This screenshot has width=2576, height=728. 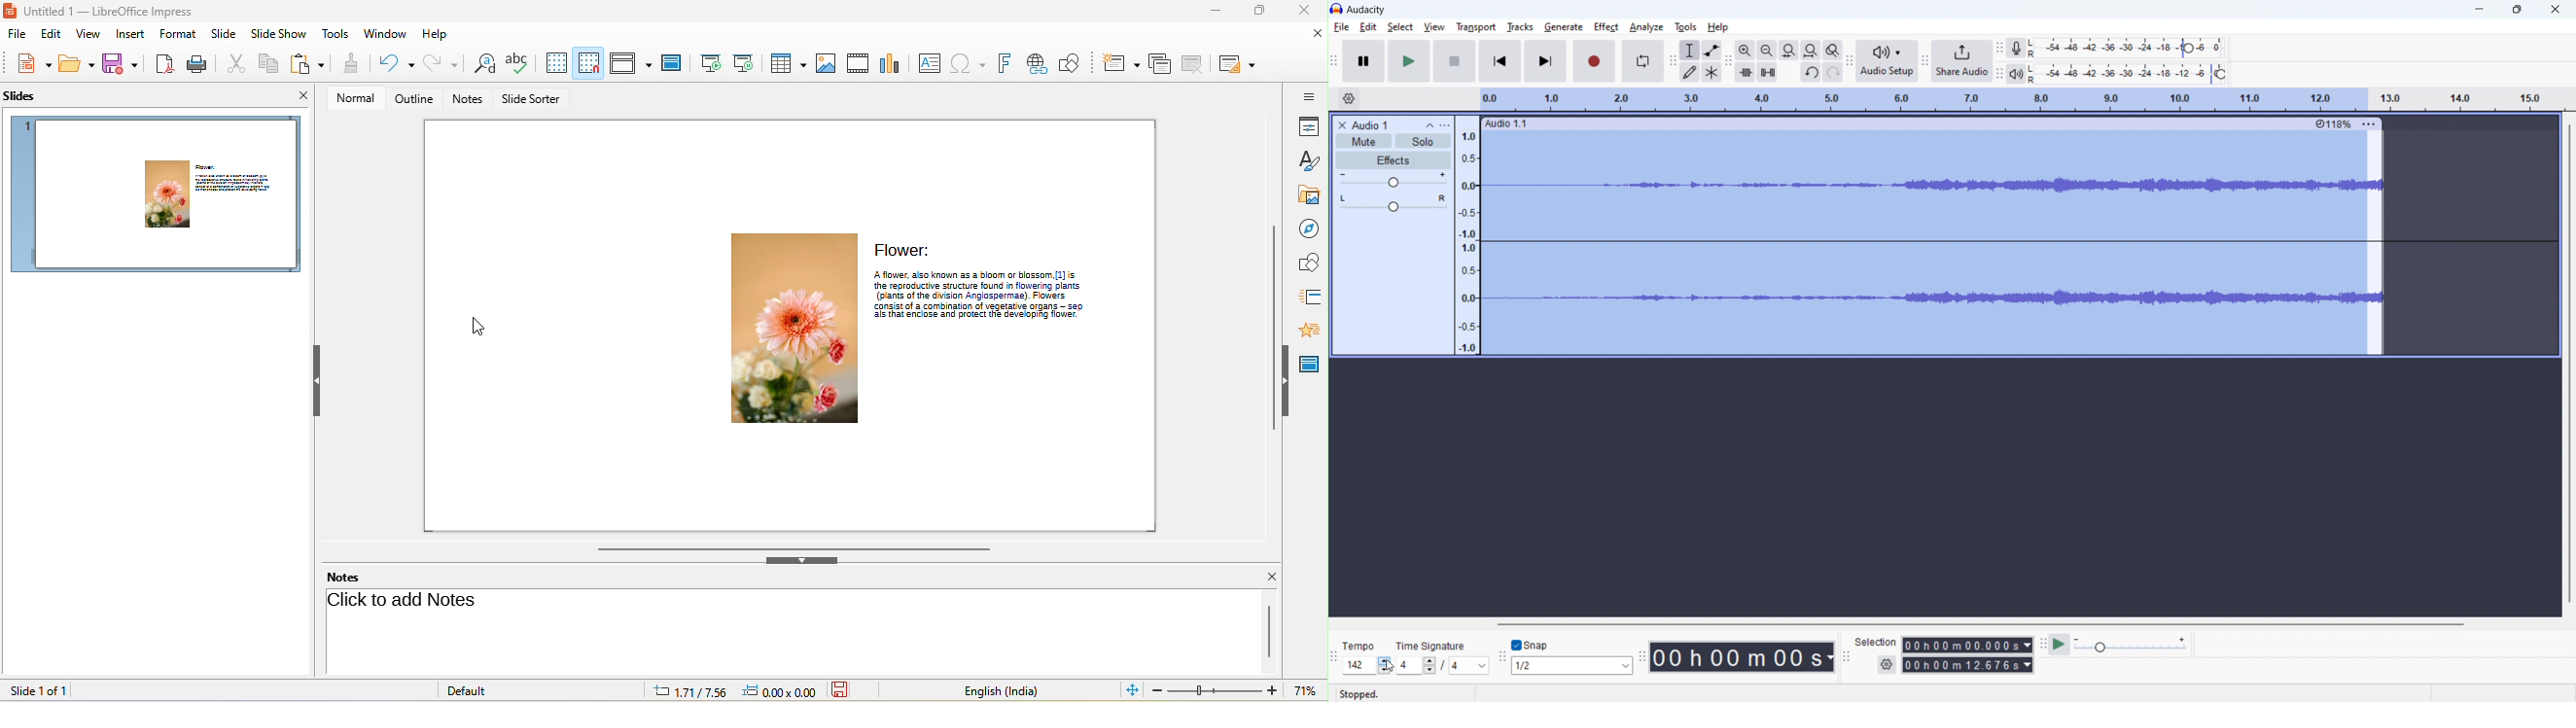 I want to click on hyperlink, so click(x=1037, y=63).